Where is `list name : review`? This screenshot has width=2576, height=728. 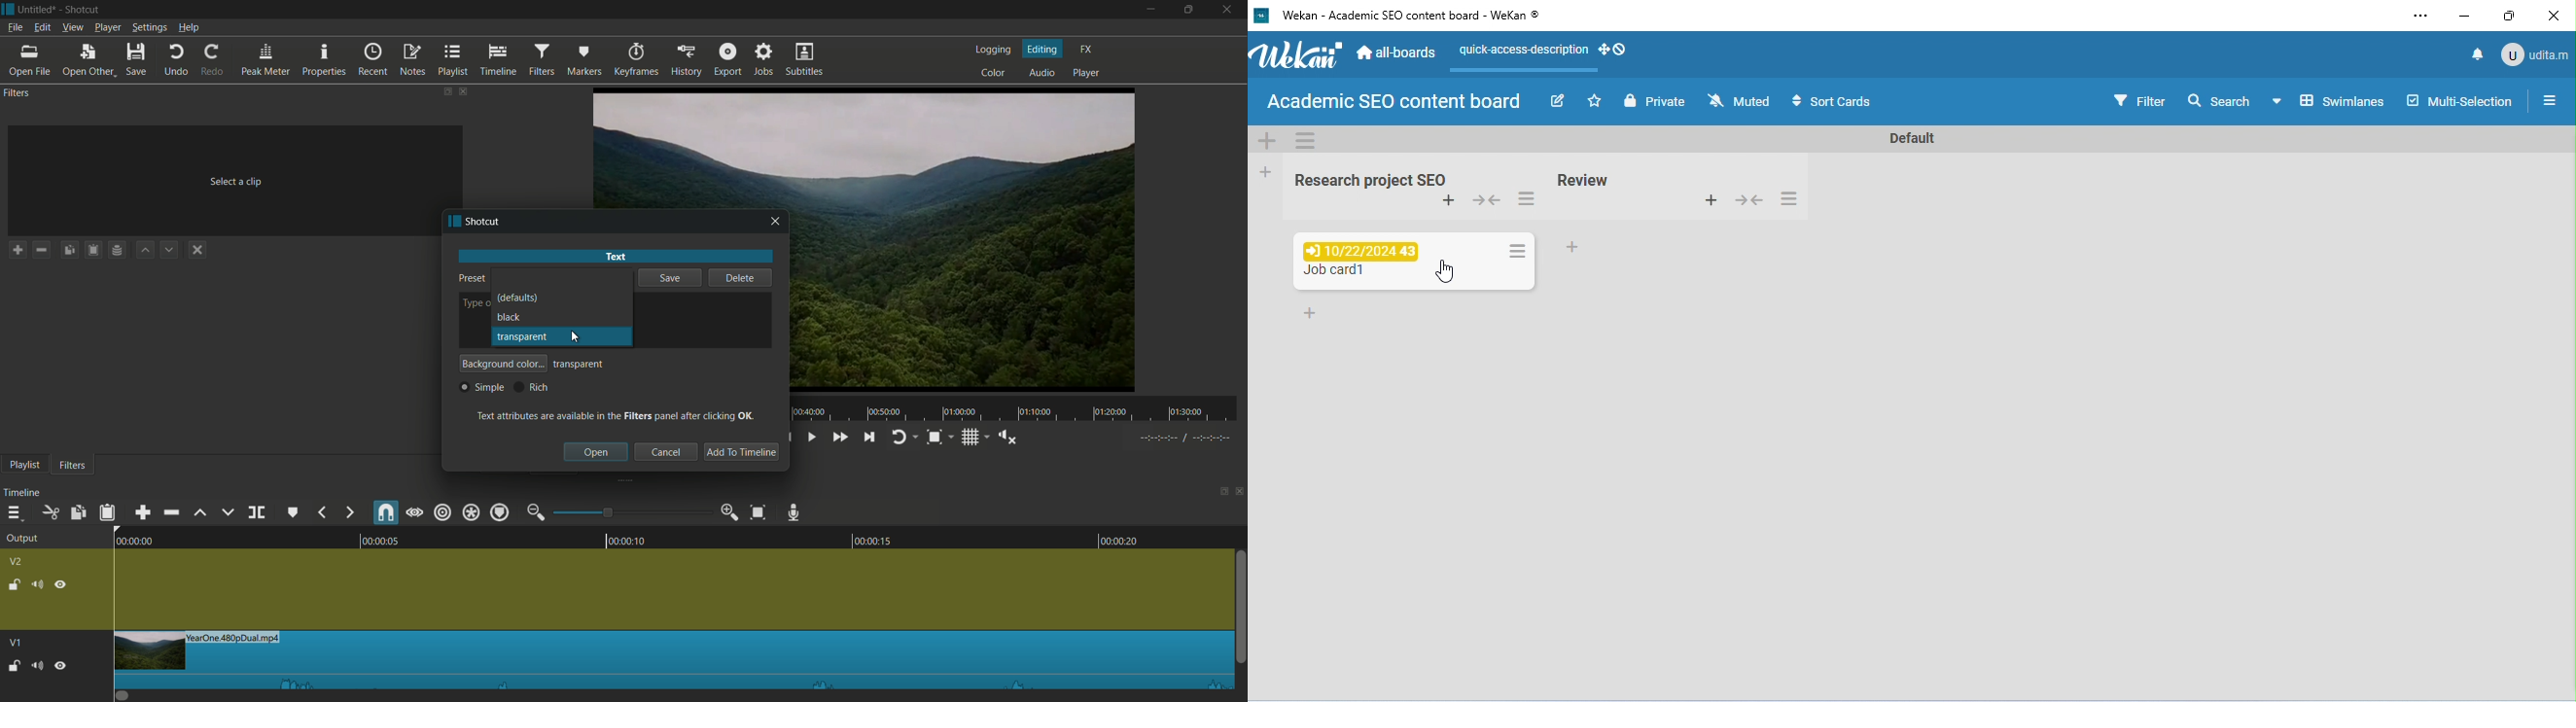
list name : review is located at coordinates (1584, 180).